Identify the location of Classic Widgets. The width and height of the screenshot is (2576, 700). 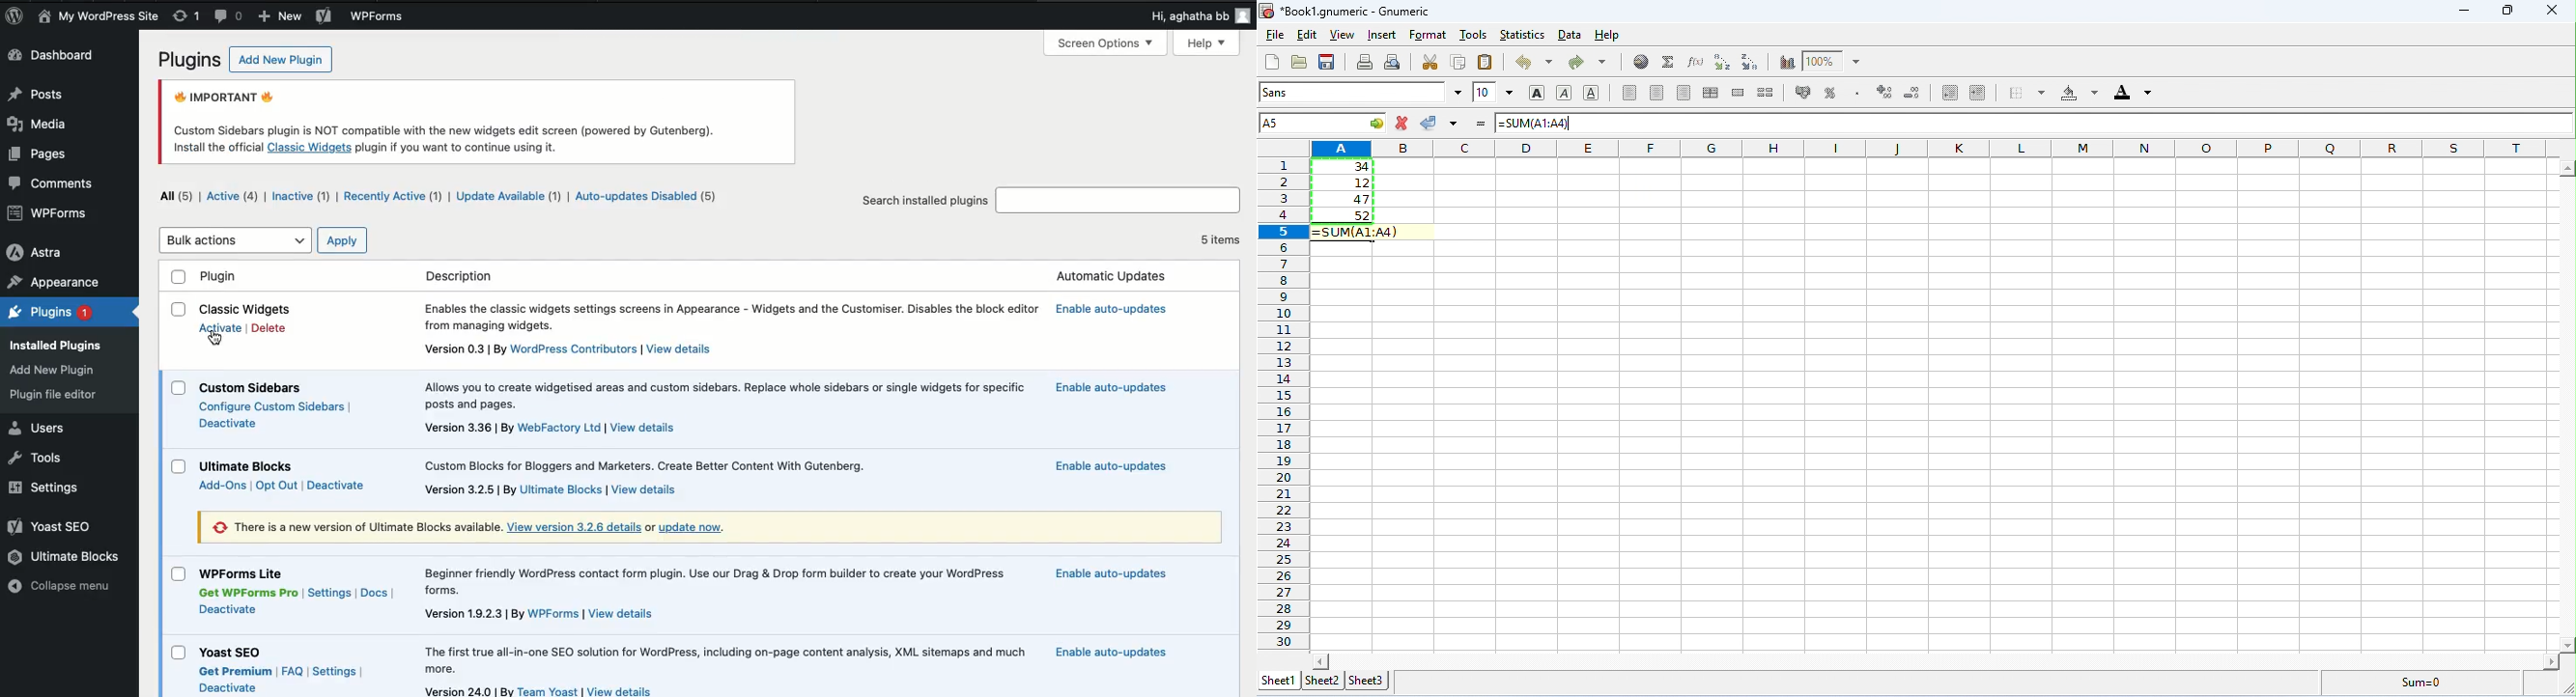
(309, 148).